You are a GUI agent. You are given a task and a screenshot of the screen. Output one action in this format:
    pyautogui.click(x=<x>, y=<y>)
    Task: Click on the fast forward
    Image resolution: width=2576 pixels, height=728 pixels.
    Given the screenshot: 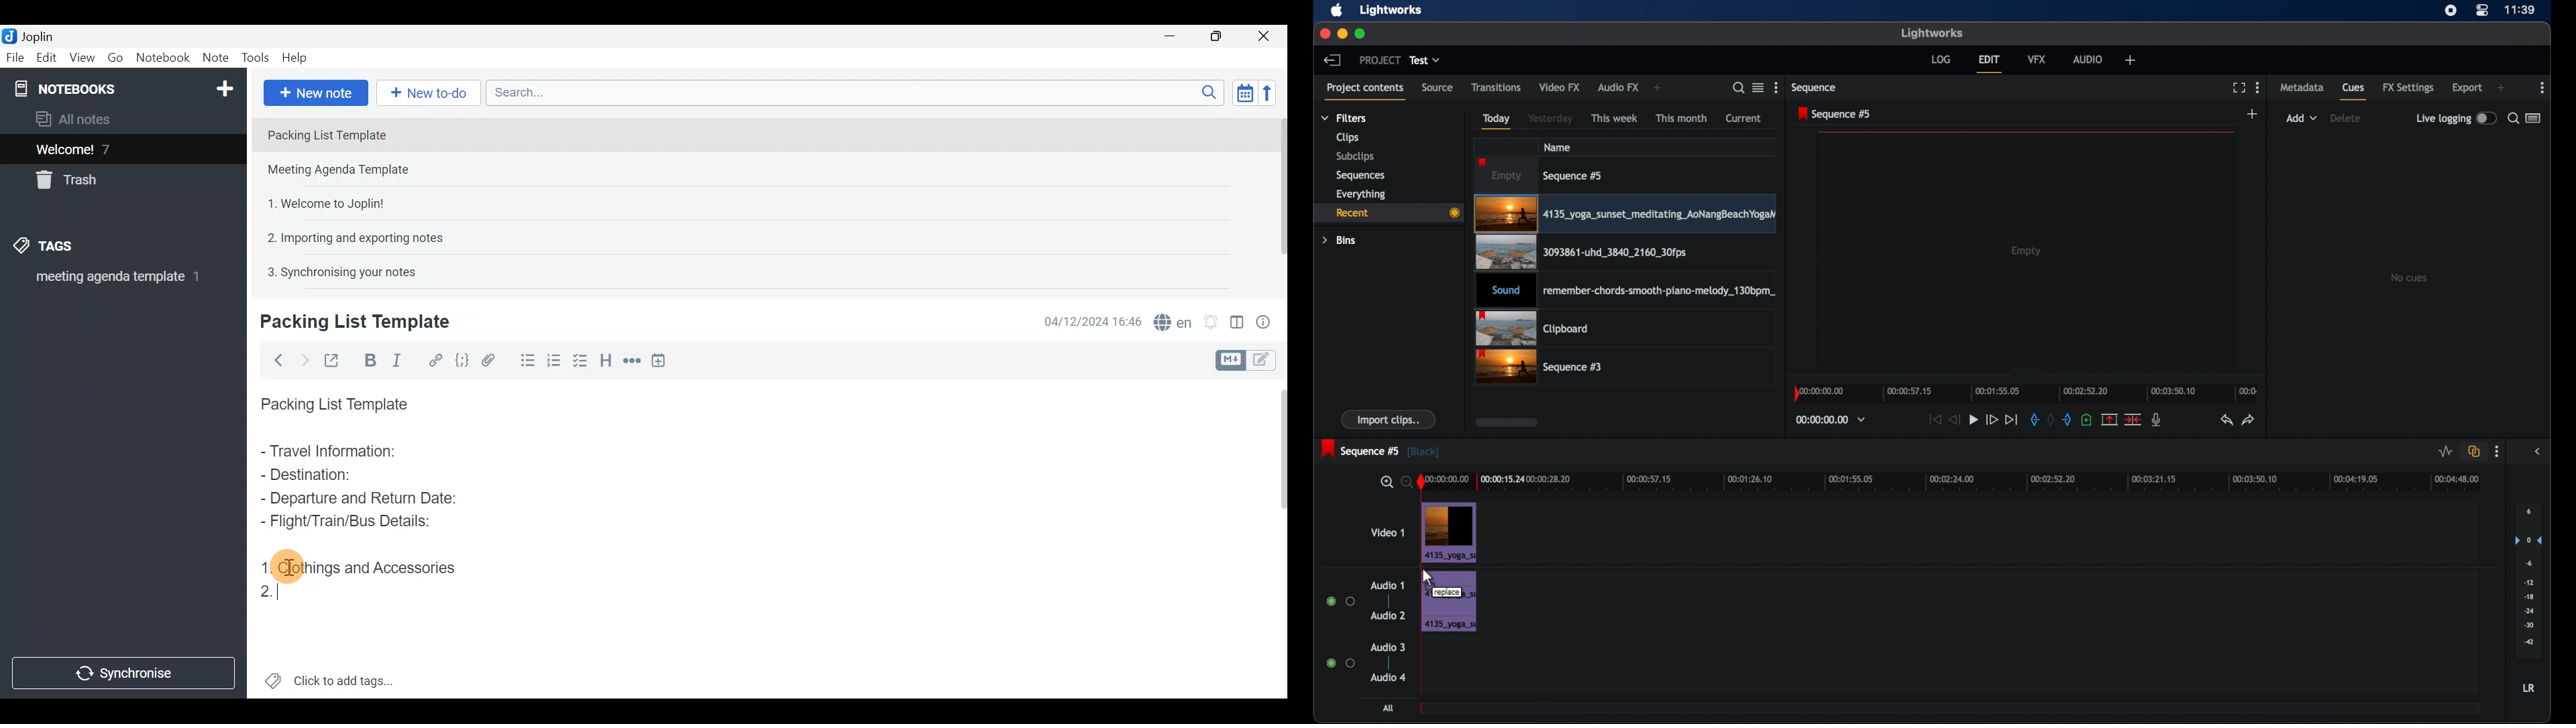 What is the action you would take?
    pyautogui.click(x=1991, y=420)
    